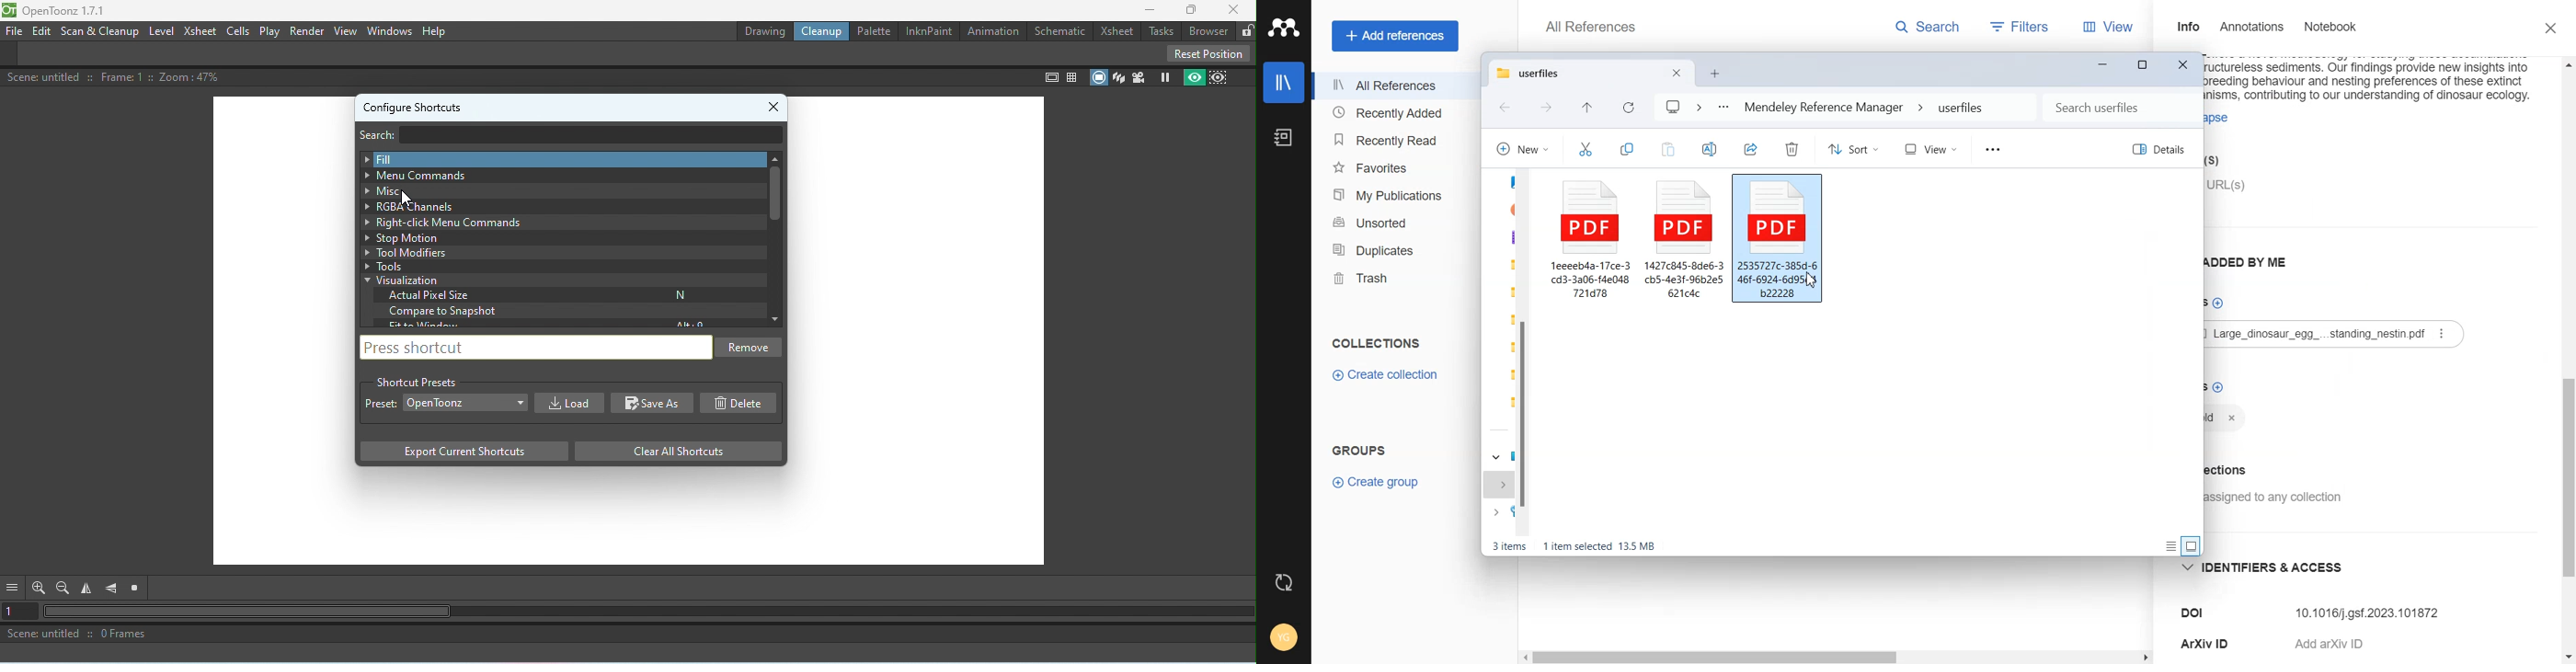 Image resolution: width=2576 pixels, height=672 pixels. I want to click on Library, so click(1284, 82).